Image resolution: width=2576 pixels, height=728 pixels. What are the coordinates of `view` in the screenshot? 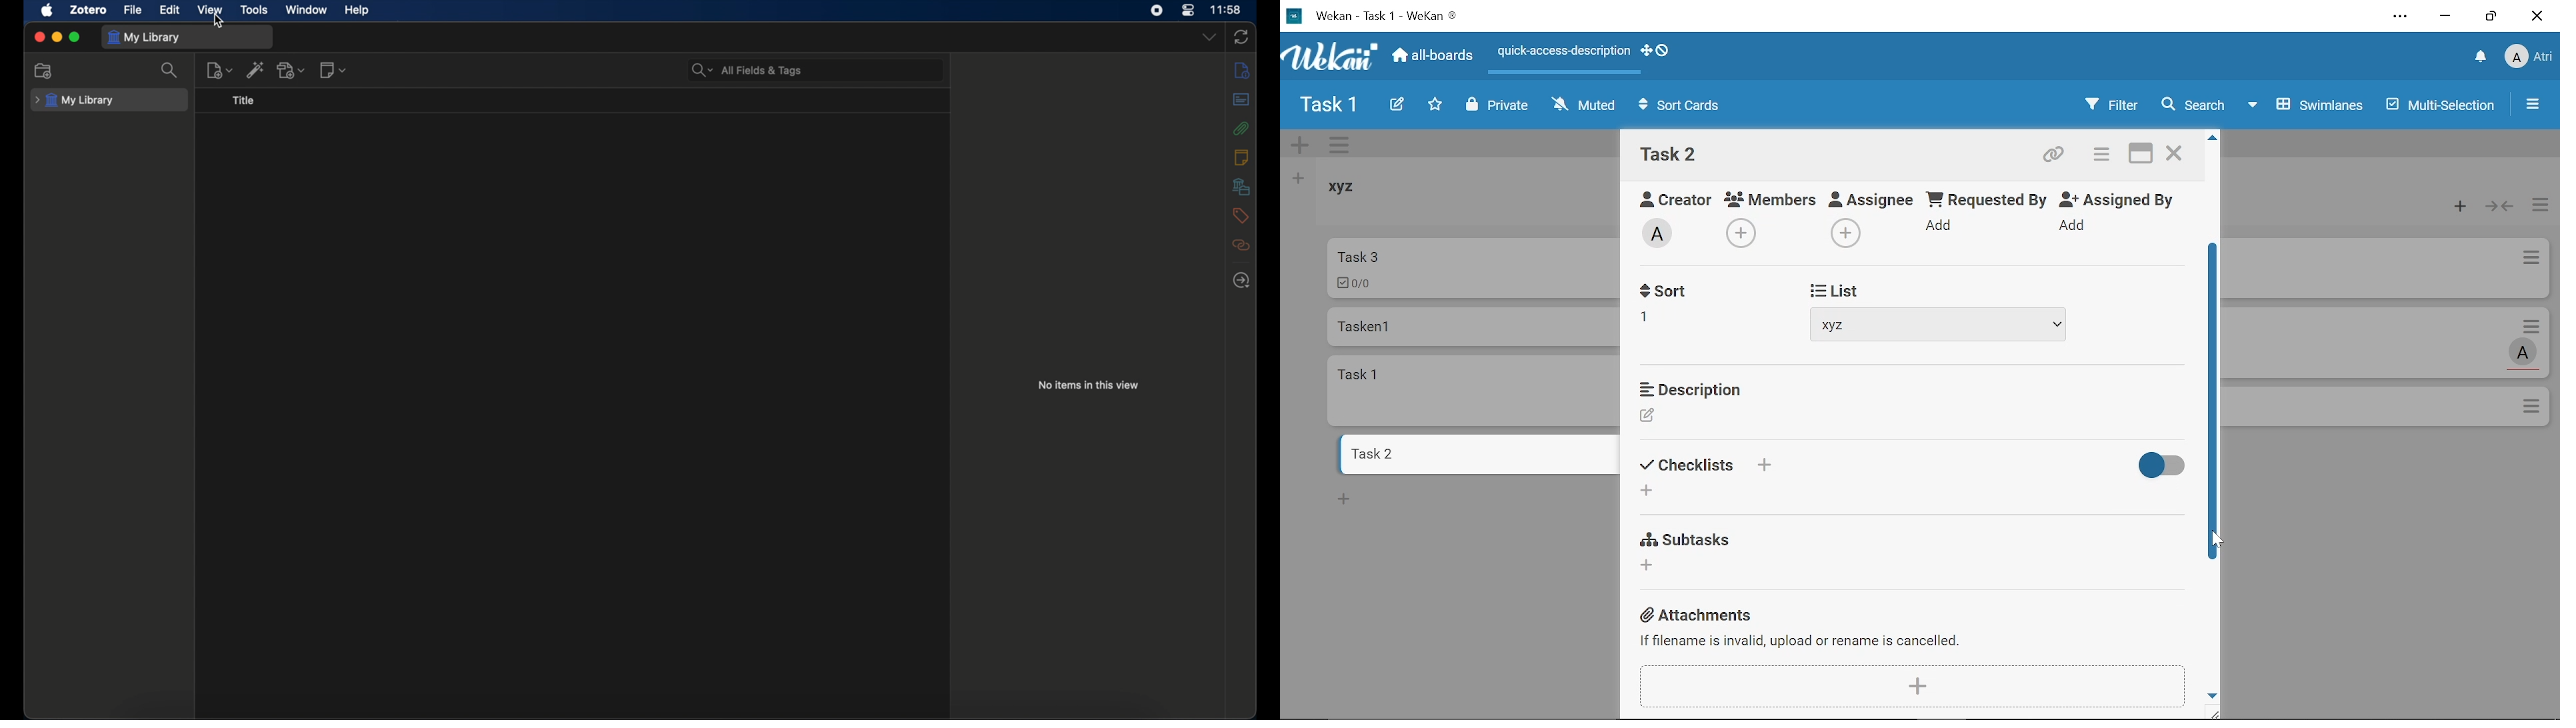 It's located at (211, 10).